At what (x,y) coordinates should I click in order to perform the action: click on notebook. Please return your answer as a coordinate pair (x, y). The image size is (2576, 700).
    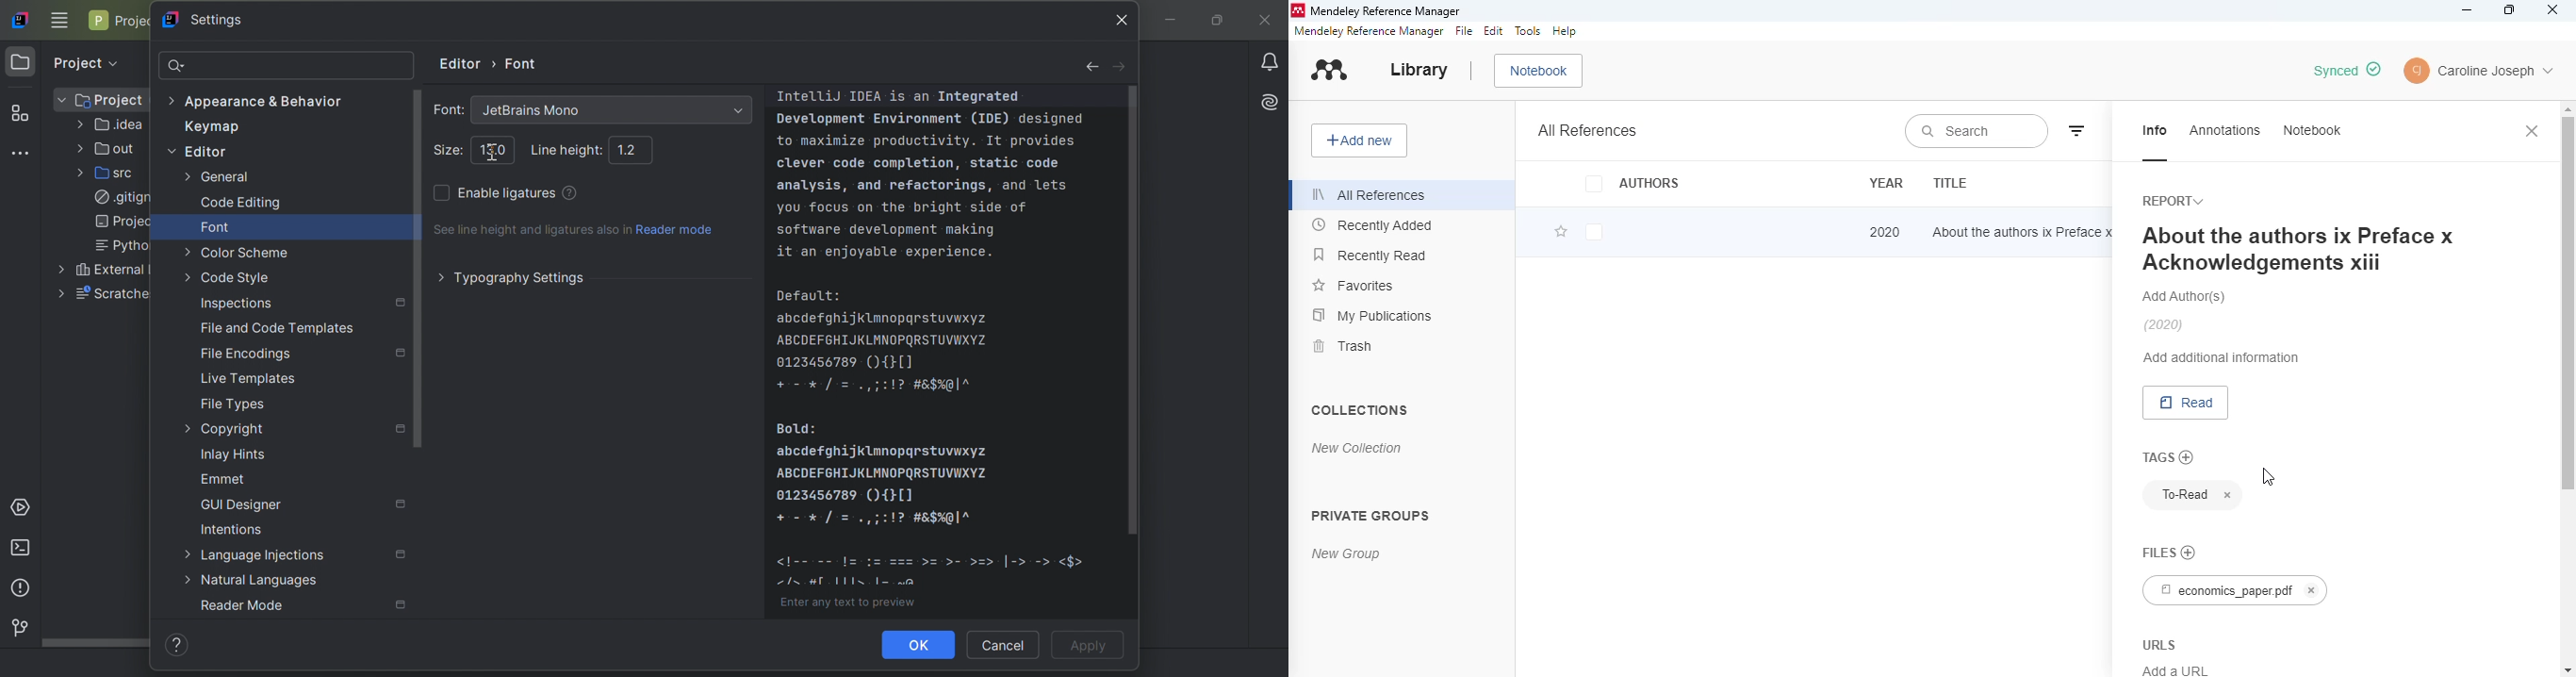
    Looking at the image, I should click on (1538, 71).